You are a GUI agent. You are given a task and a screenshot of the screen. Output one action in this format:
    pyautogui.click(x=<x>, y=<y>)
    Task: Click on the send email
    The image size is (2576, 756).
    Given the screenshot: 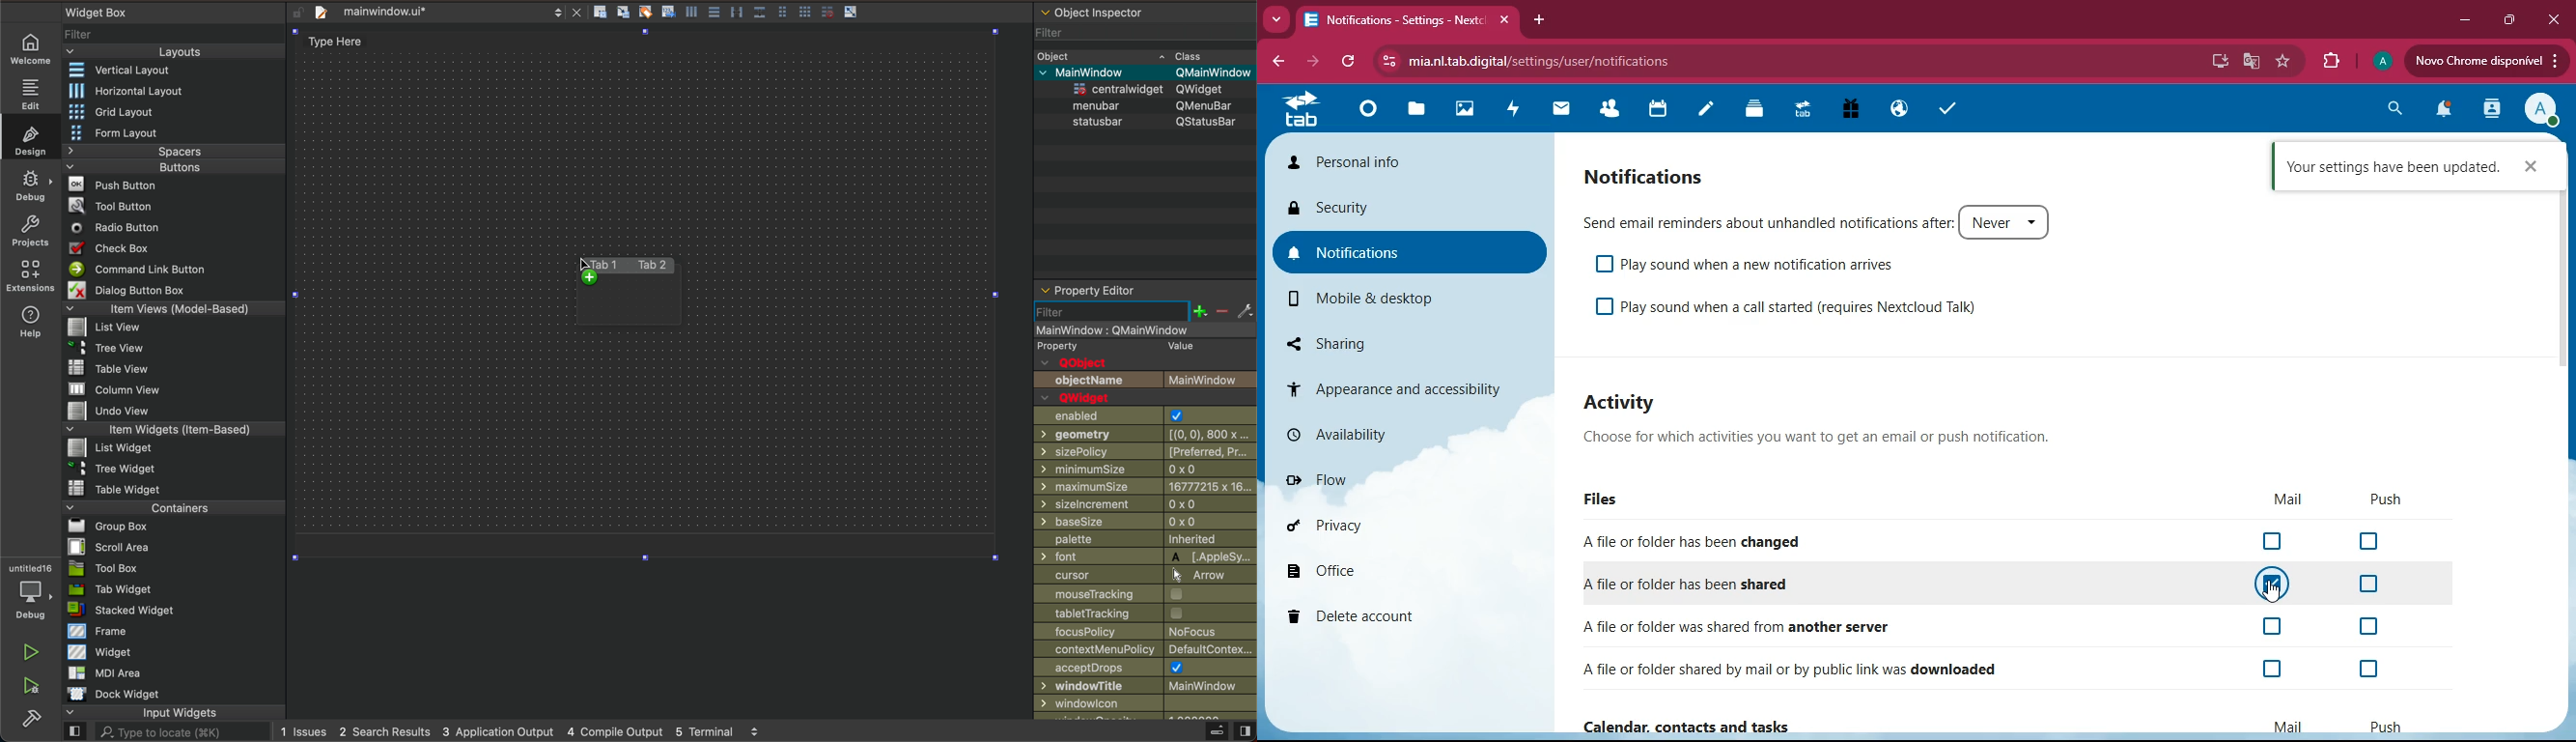 What is the action you would take?
    pyautogui.click(x=1764, y=221)
    